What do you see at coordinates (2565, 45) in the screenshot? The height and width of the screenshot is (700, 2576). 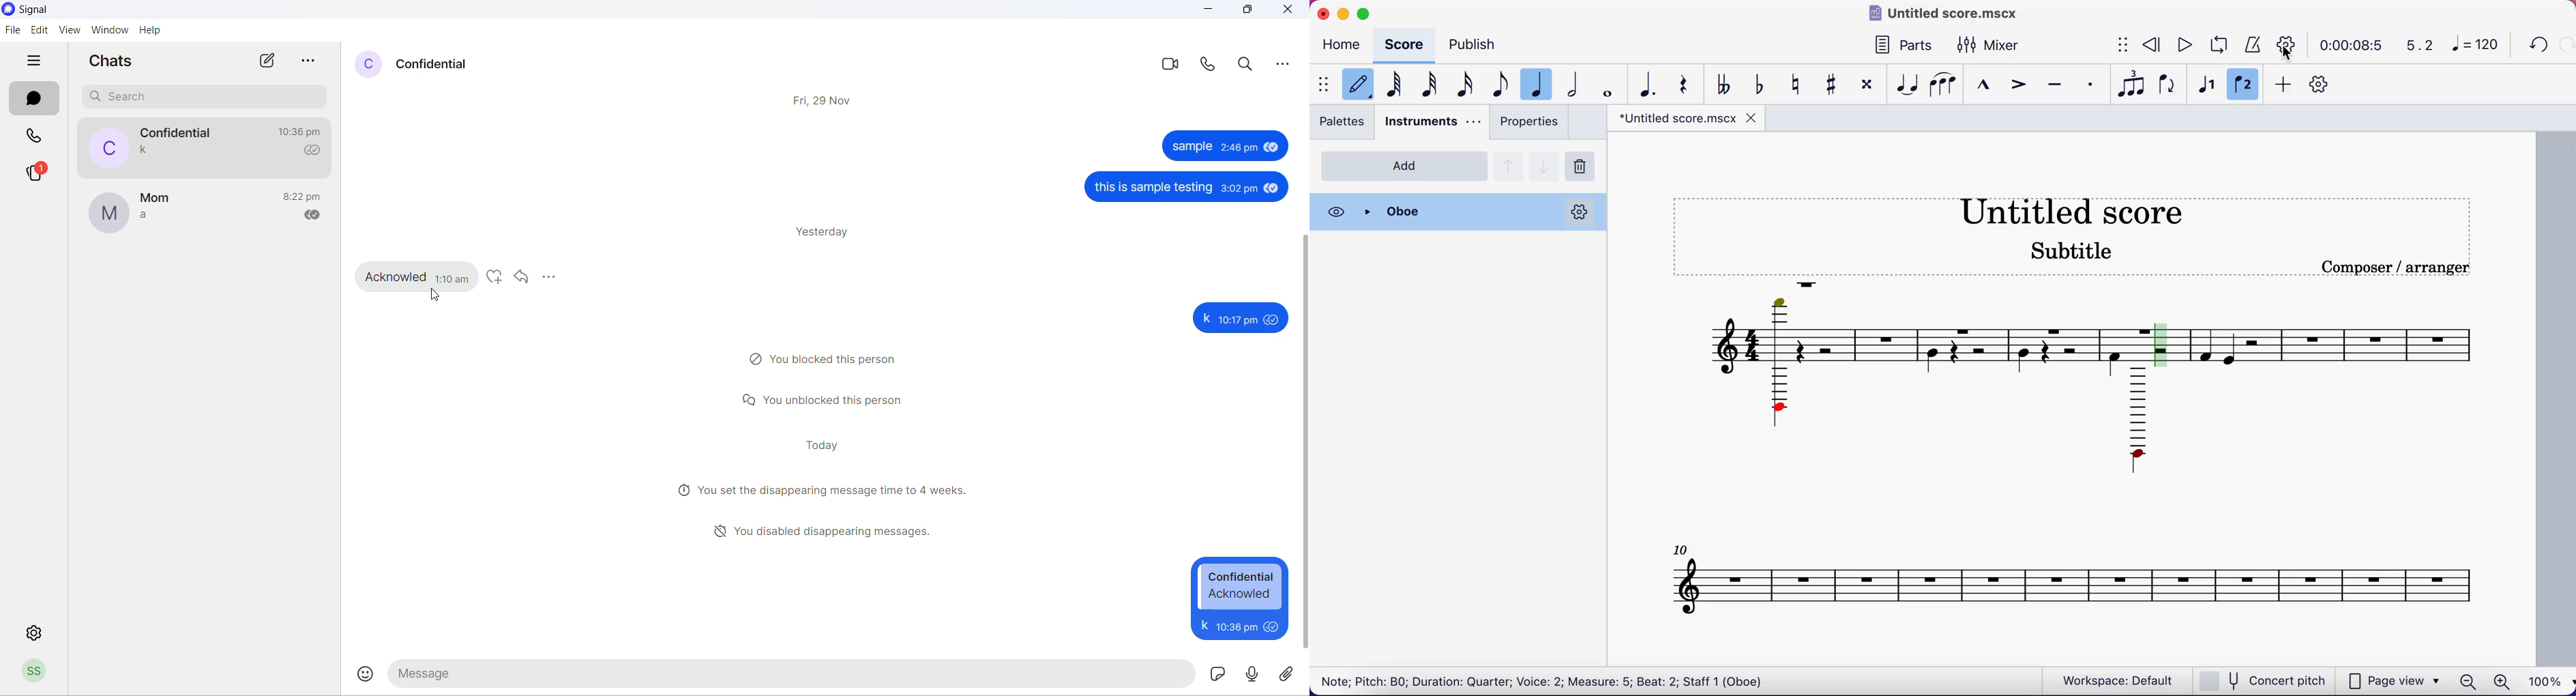 I see `redo` at bounding box center [2565, 45].